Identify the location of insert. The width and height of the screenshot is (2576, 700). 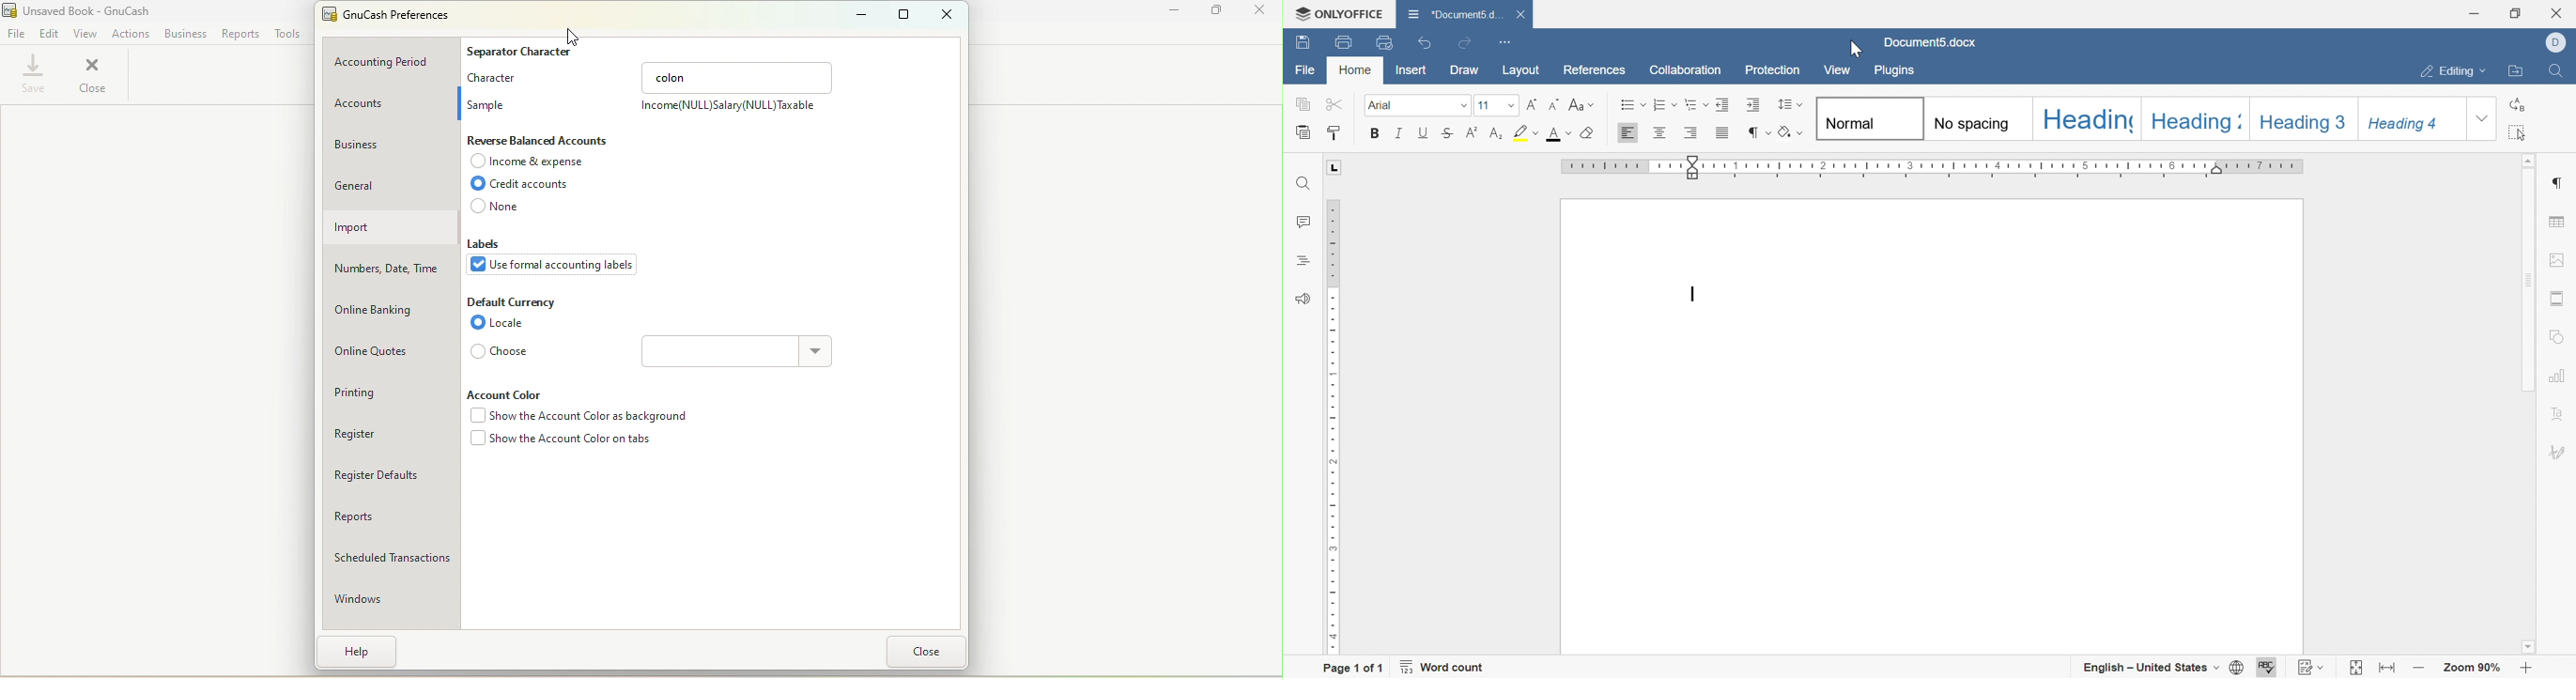
(1408, 72).